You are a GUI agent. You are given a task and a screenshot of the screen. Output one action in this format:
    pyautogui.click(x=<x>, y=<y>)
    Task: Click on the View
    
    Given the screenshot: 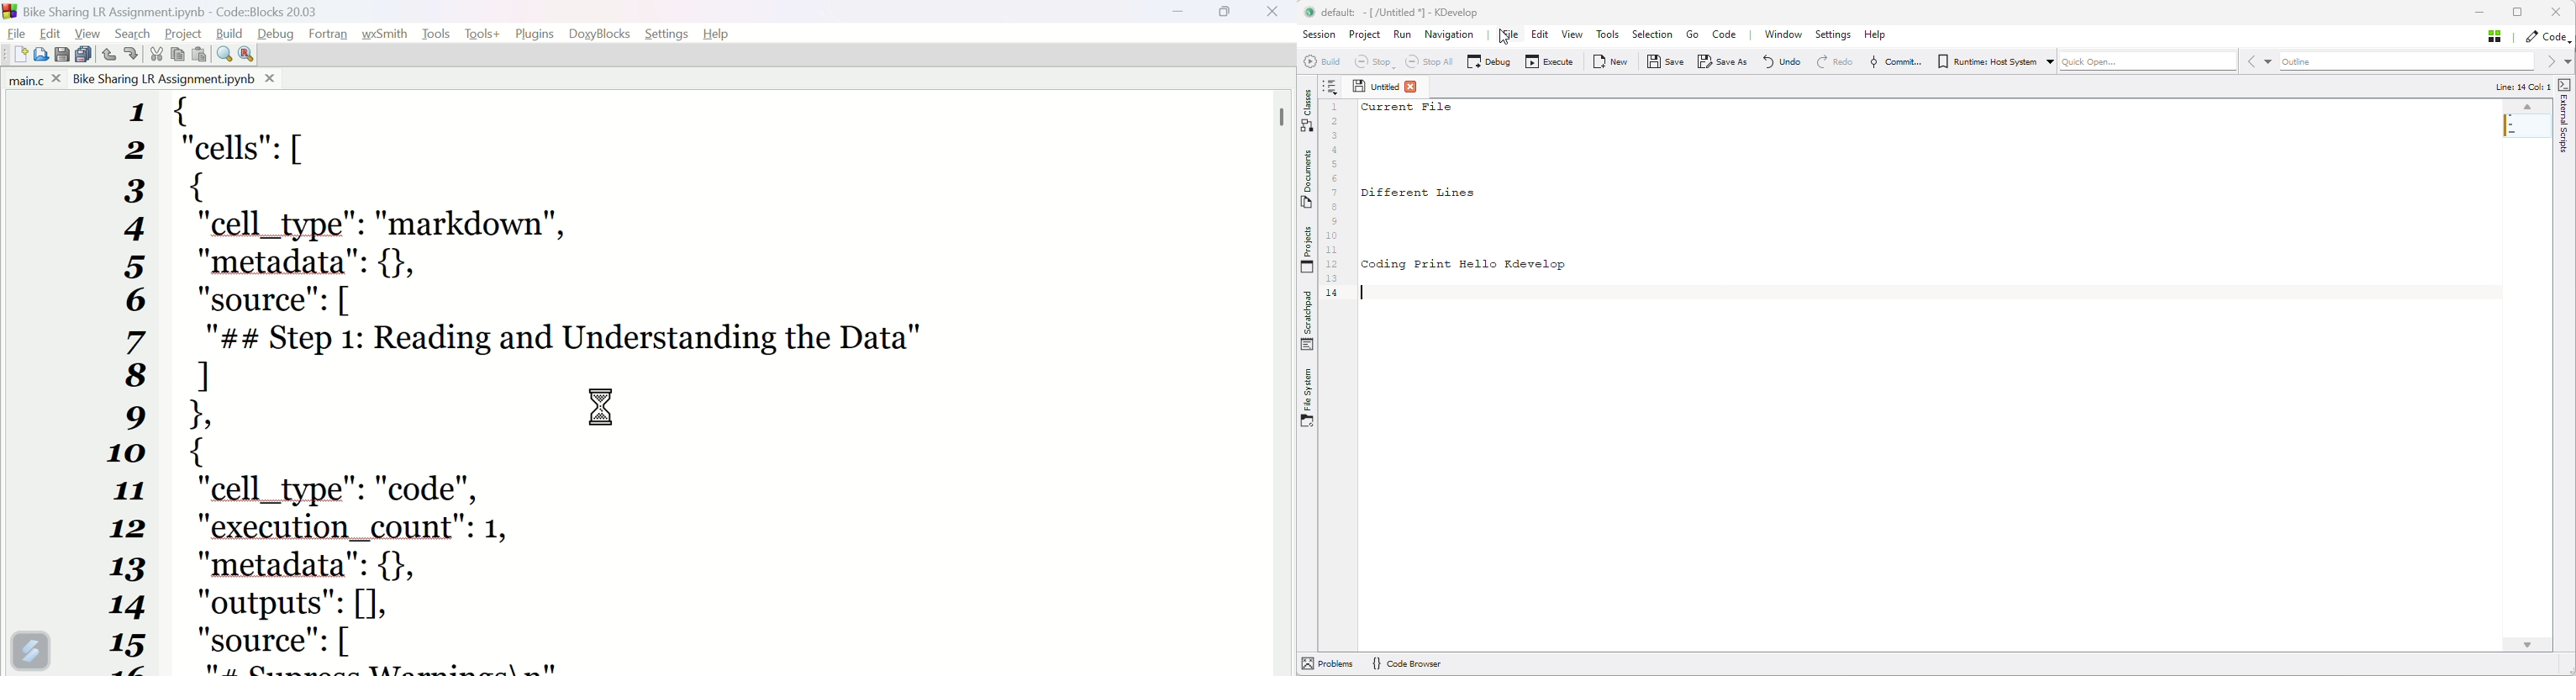 What is the action you would take?
    pyautogui.click(x=90, y=32)
    